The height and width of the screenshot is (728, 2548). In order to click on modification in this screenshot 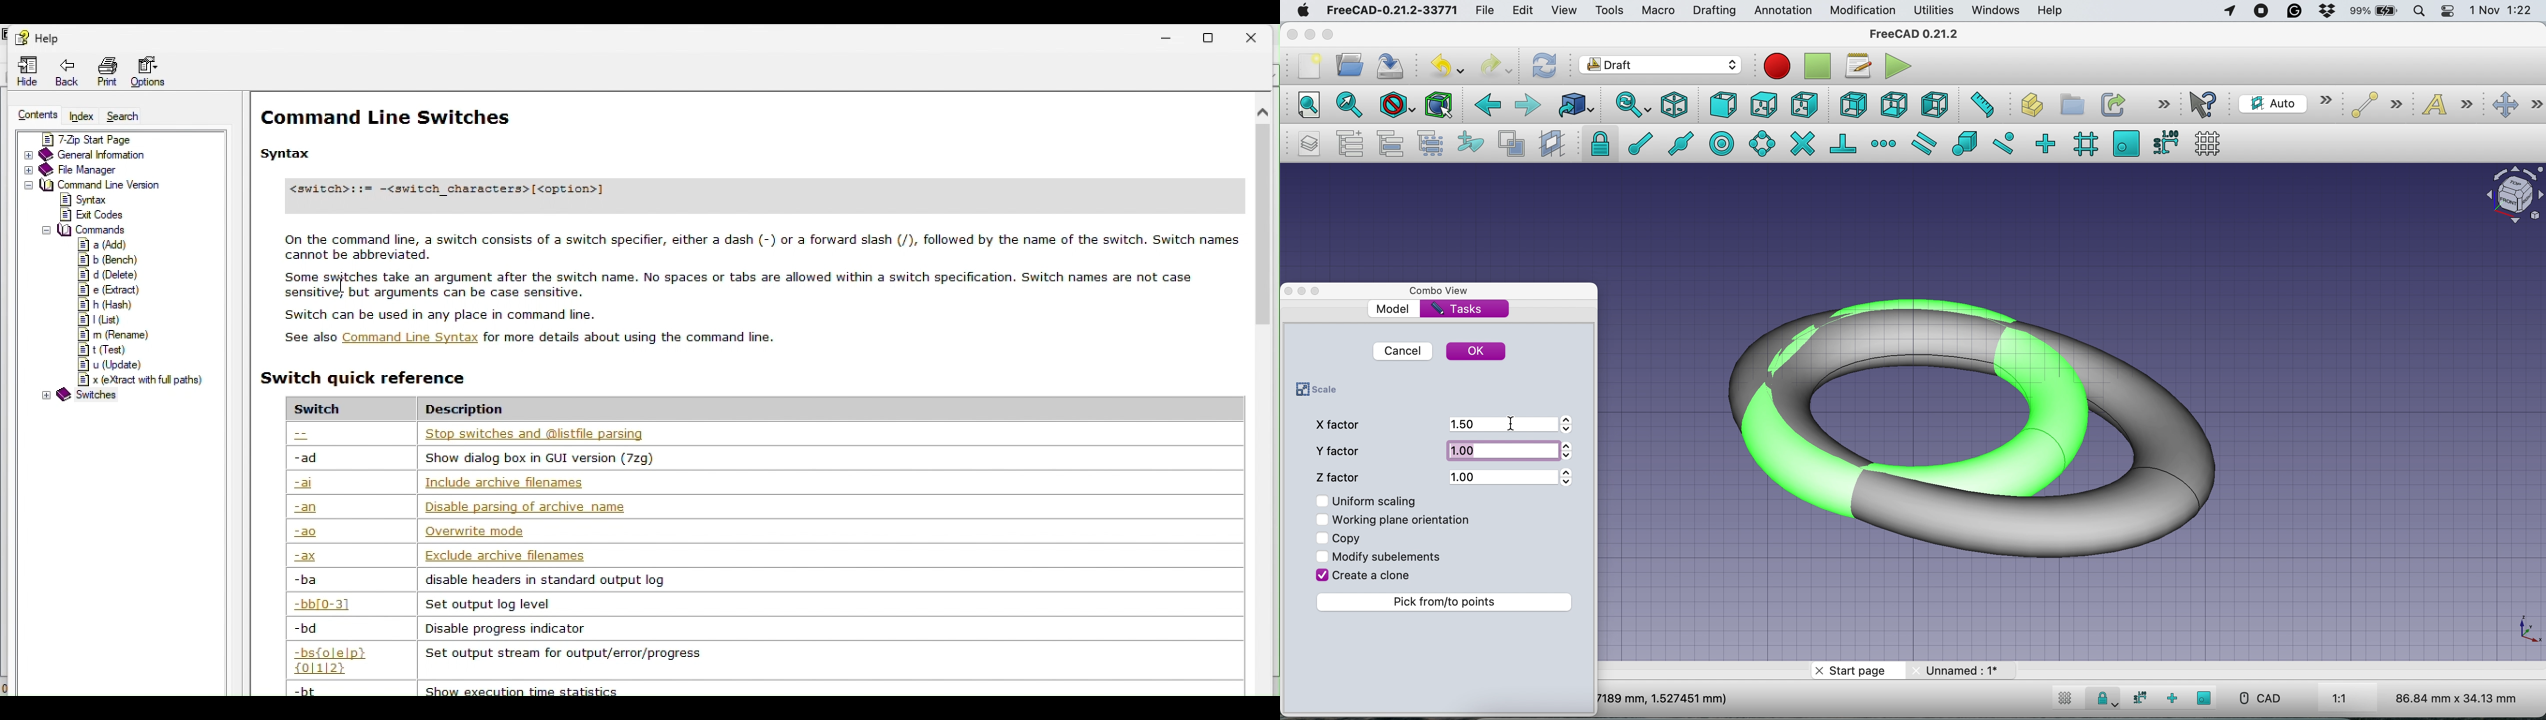, I will do `click(1864, 11)`.